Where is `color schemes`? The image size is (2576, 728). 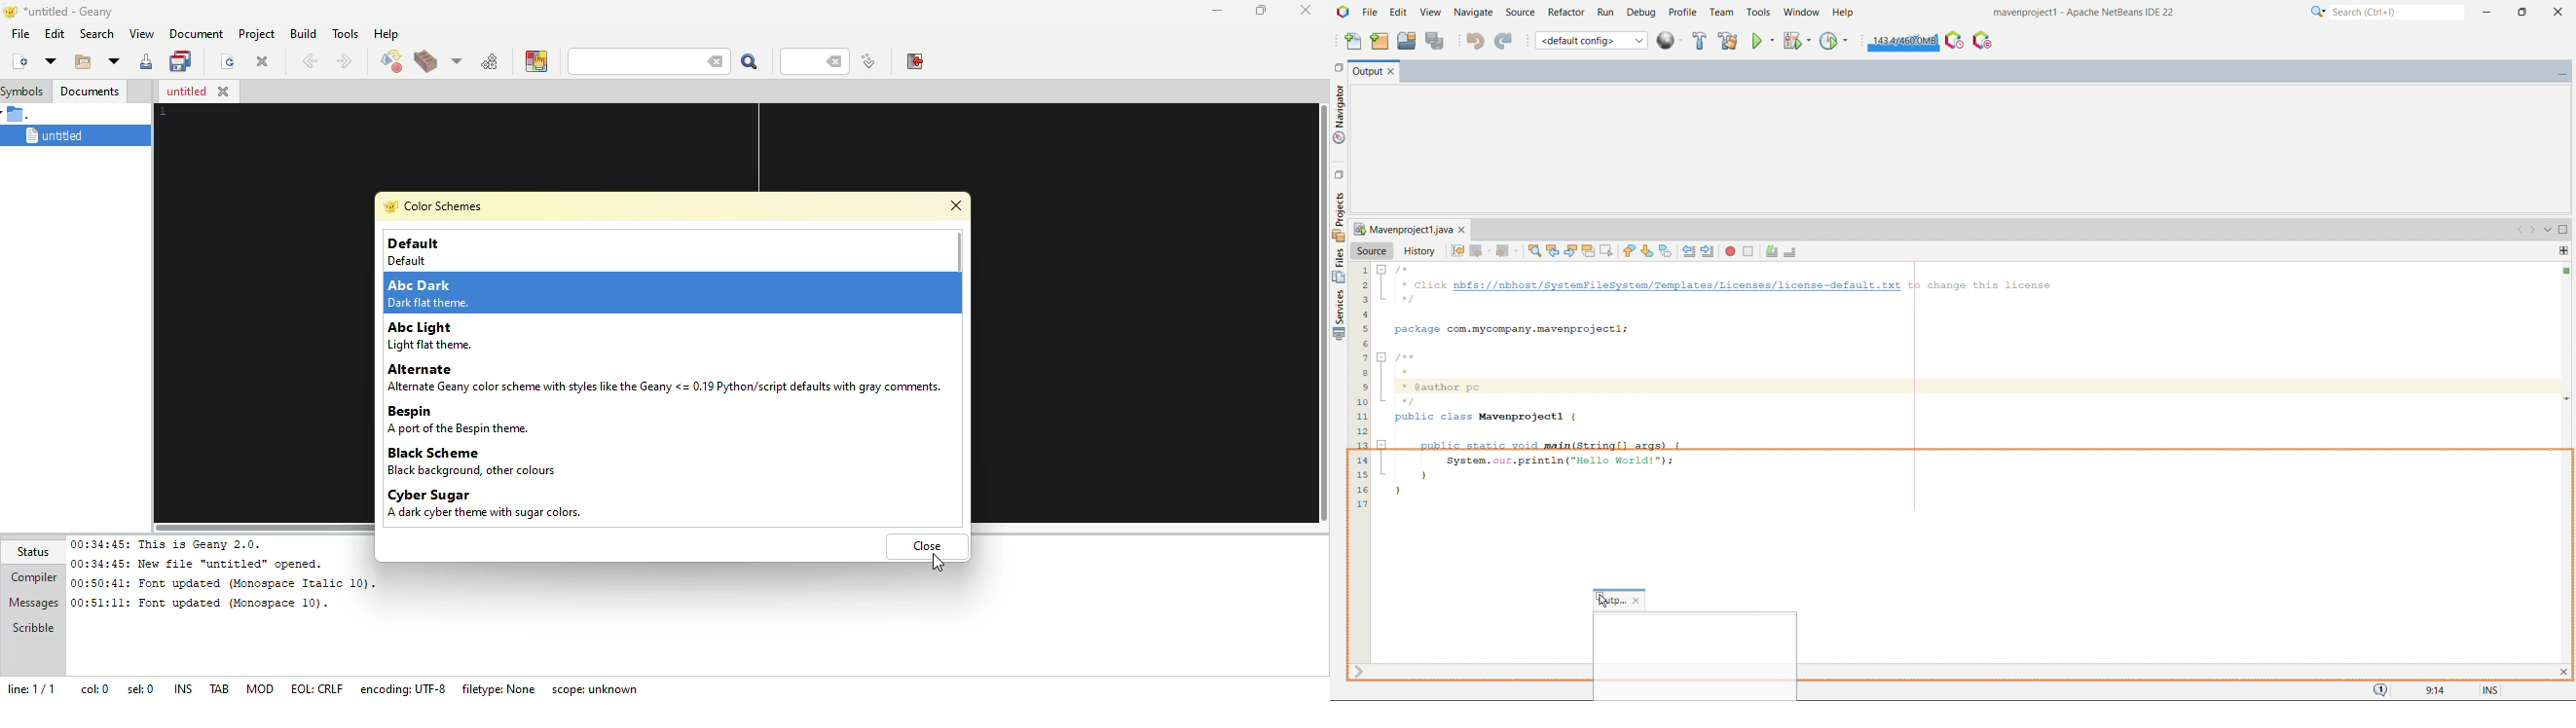 color schemes is located at coordinates (443, 203).